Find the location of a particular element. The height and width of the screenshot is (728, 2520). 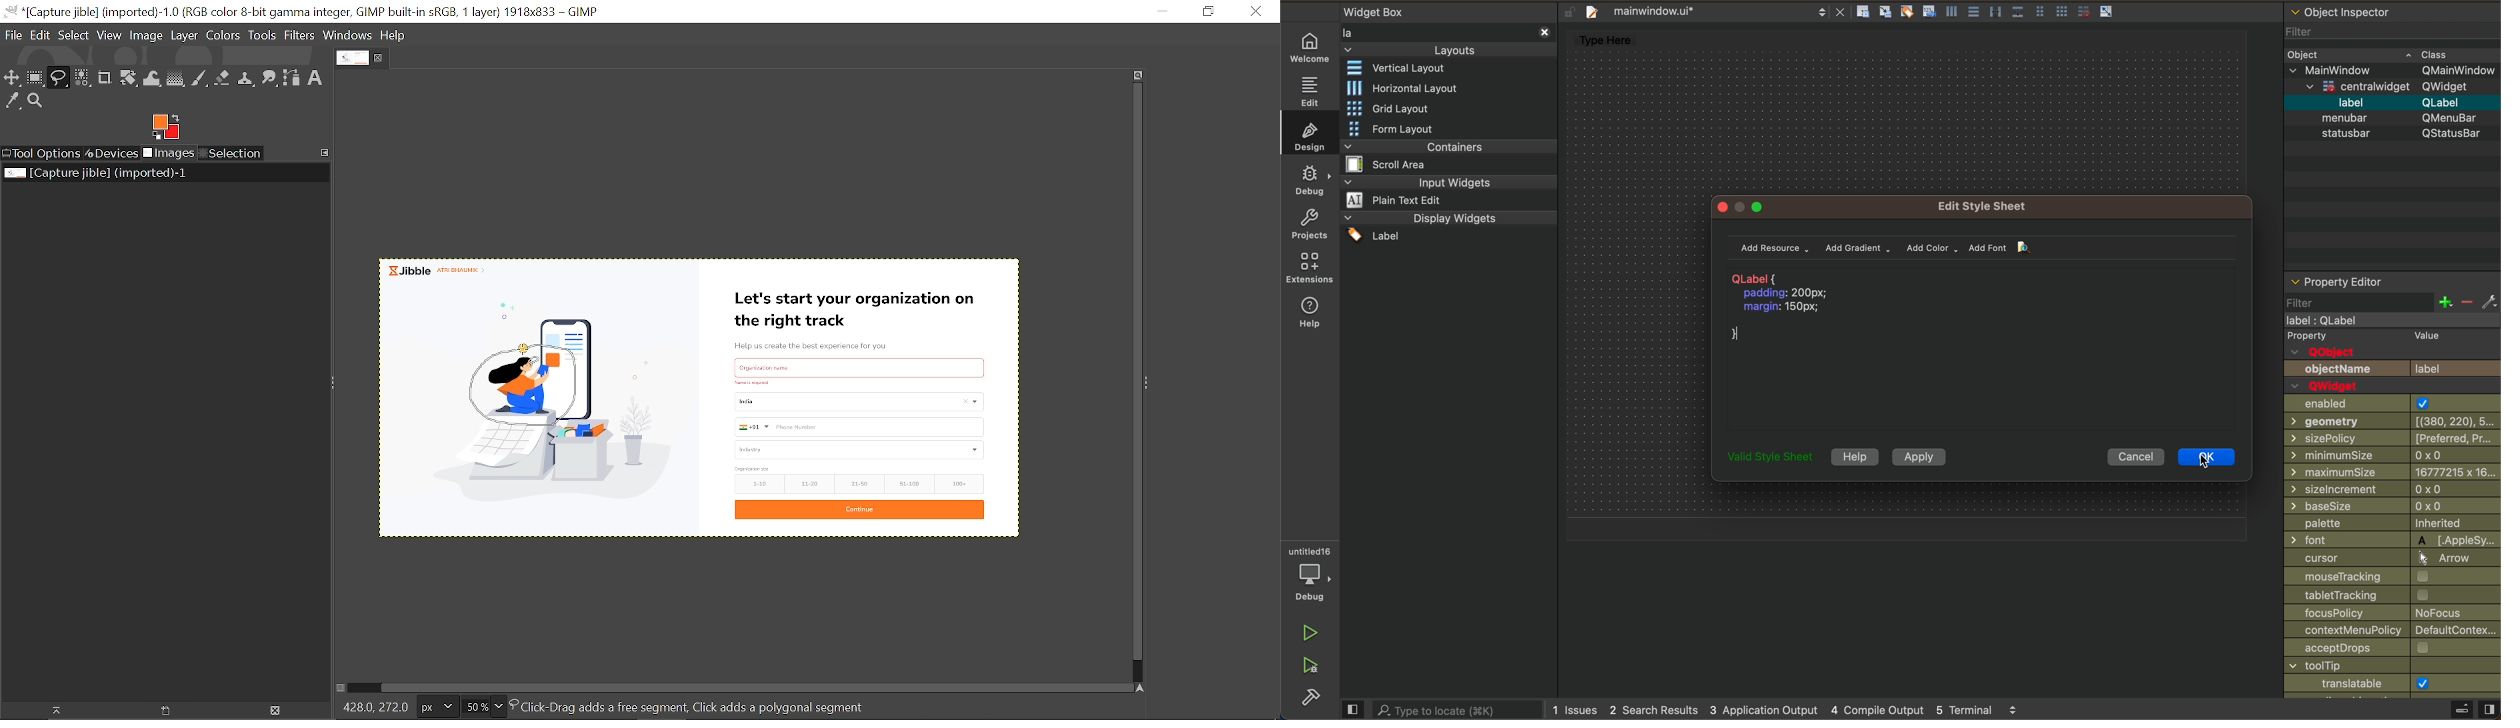

Color picker tool is located at coordinates (13, 102).